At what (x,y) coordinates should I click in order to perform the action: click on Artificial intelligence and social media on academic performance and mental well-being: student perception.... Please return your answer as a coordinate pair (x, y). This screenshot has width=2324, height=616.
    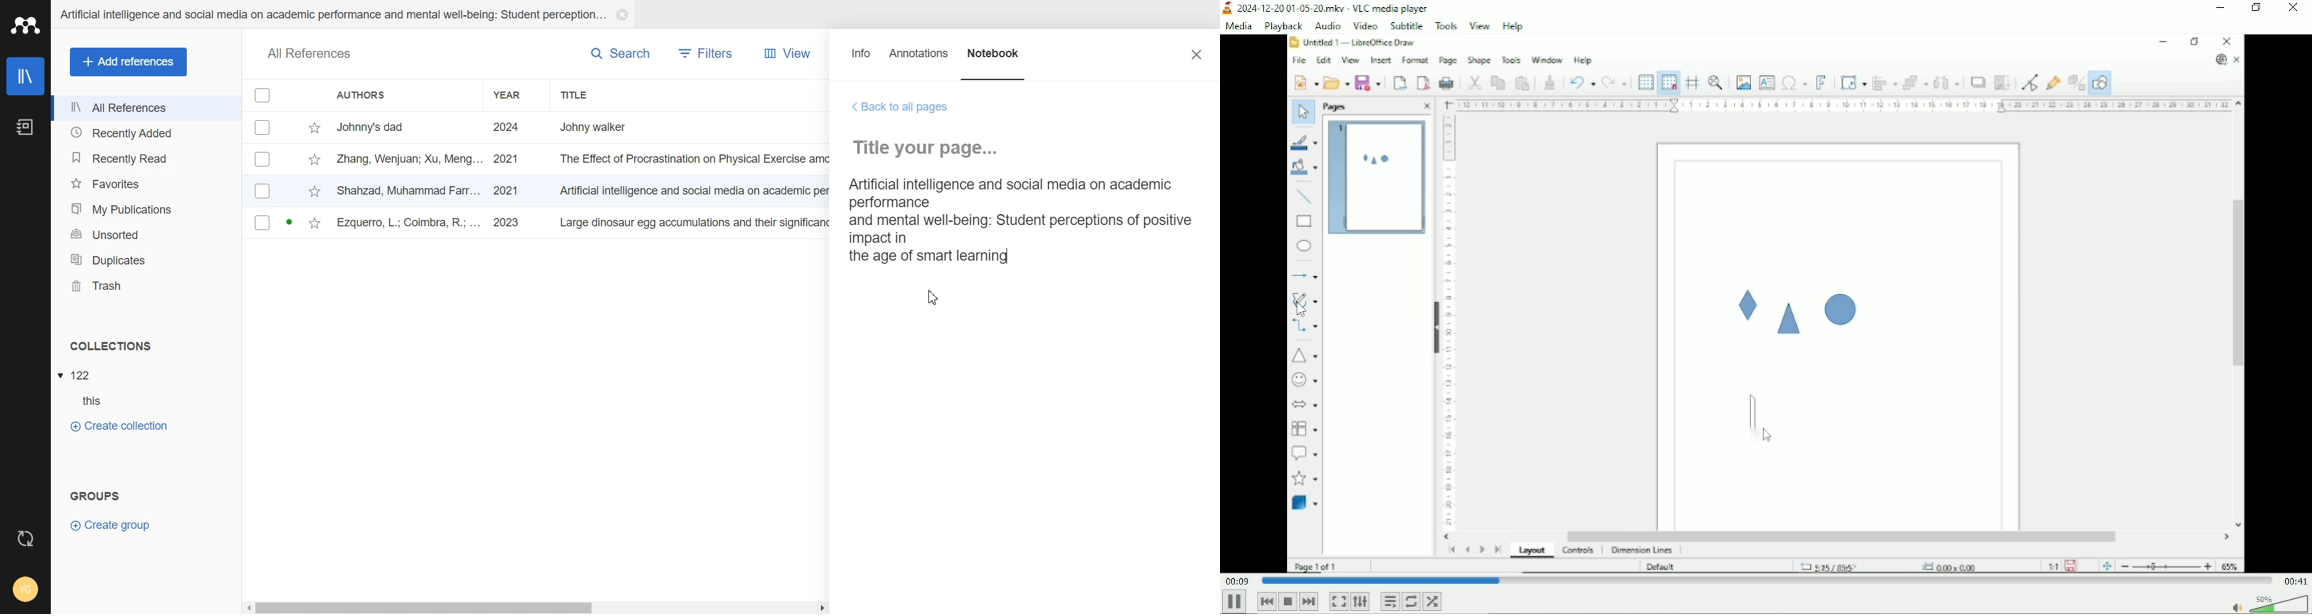
    Looking at the image, I should click on (332, 15).